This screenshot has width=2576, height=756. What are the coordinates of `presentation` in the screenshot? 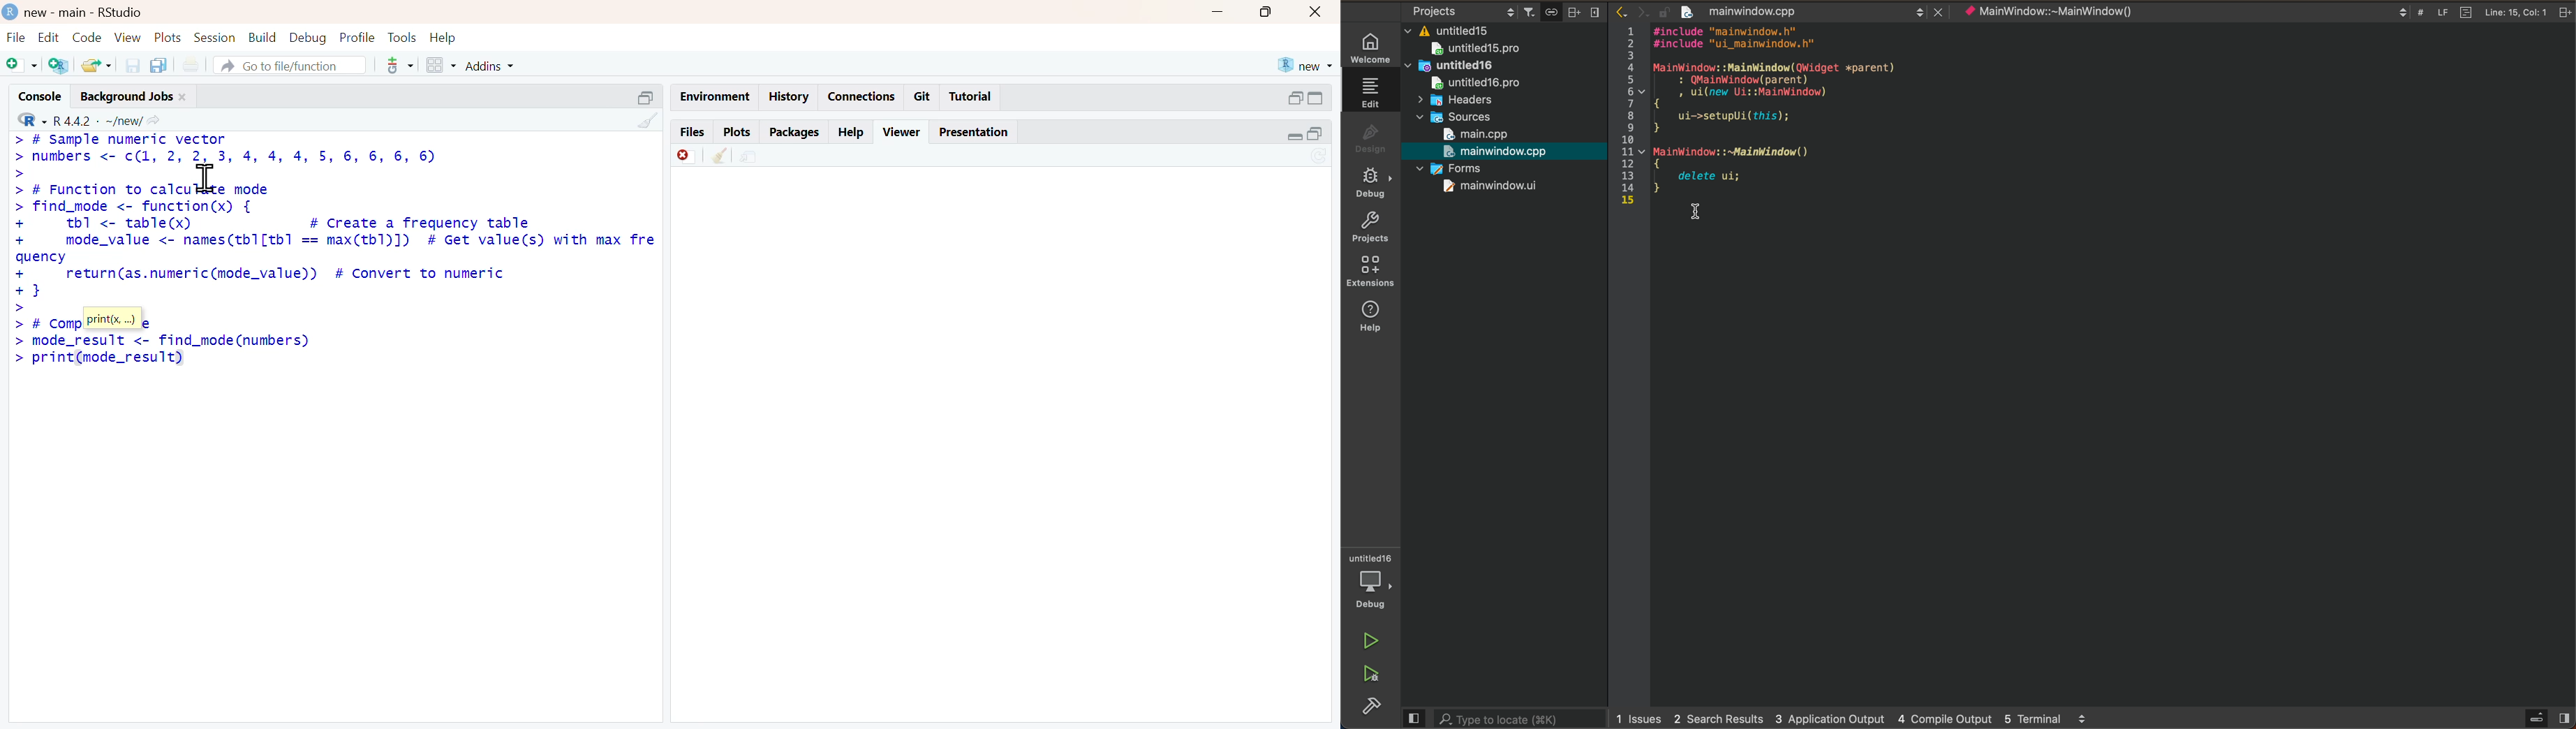 It's located at (975, 132).